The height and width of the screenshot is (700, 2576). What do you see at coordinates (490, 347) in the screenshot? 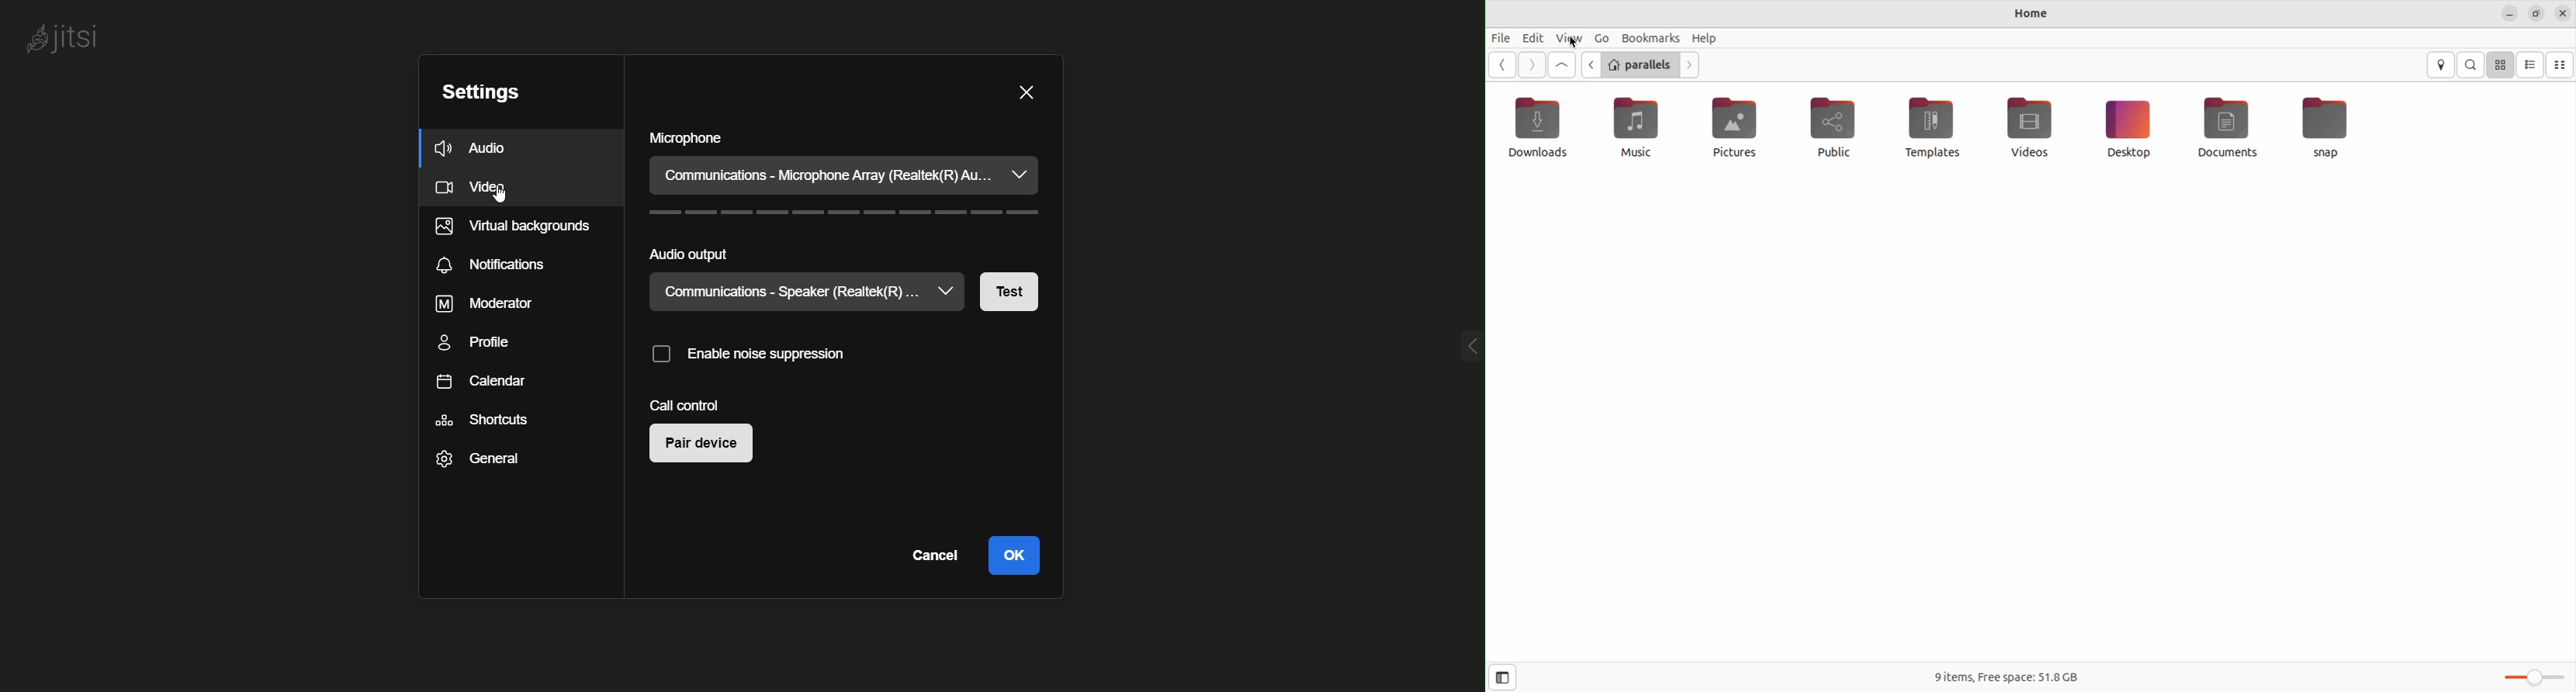
I see `profile` at bounding box center [490, 347].